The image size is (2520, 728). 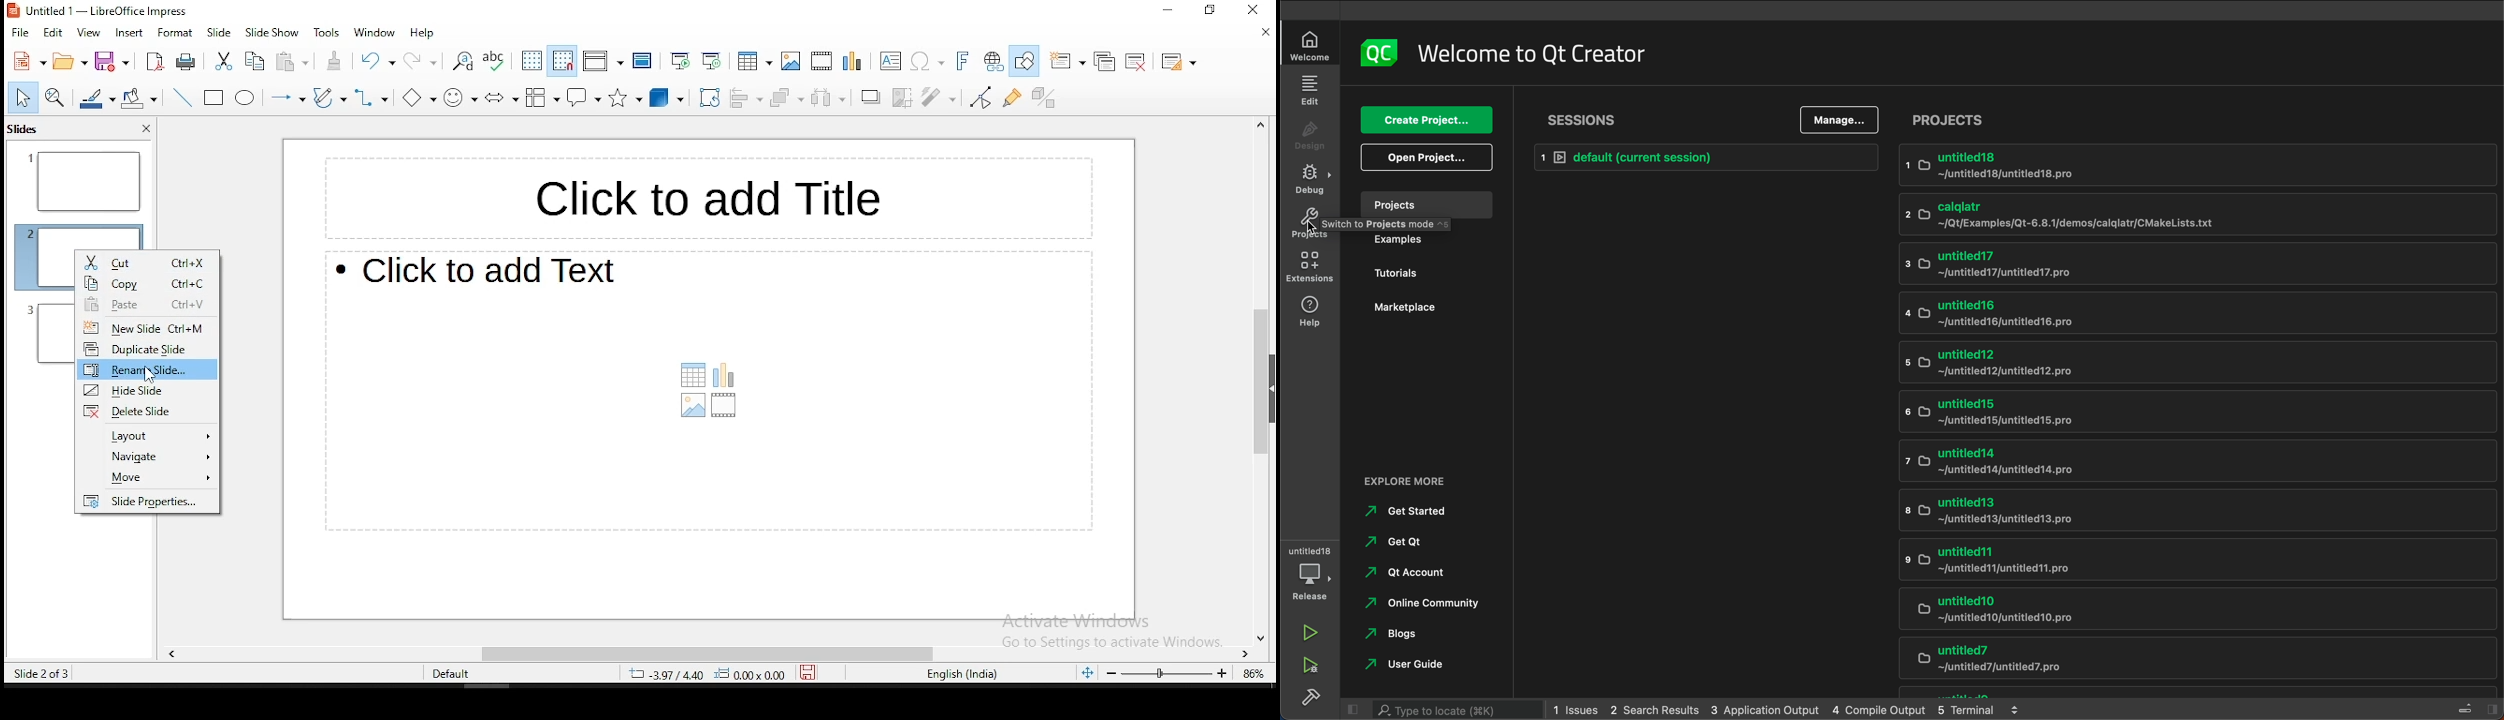 What do you see at coordinates (709, 99) in the screenshot?
I see `rotate` at bounding box center [709, 99].